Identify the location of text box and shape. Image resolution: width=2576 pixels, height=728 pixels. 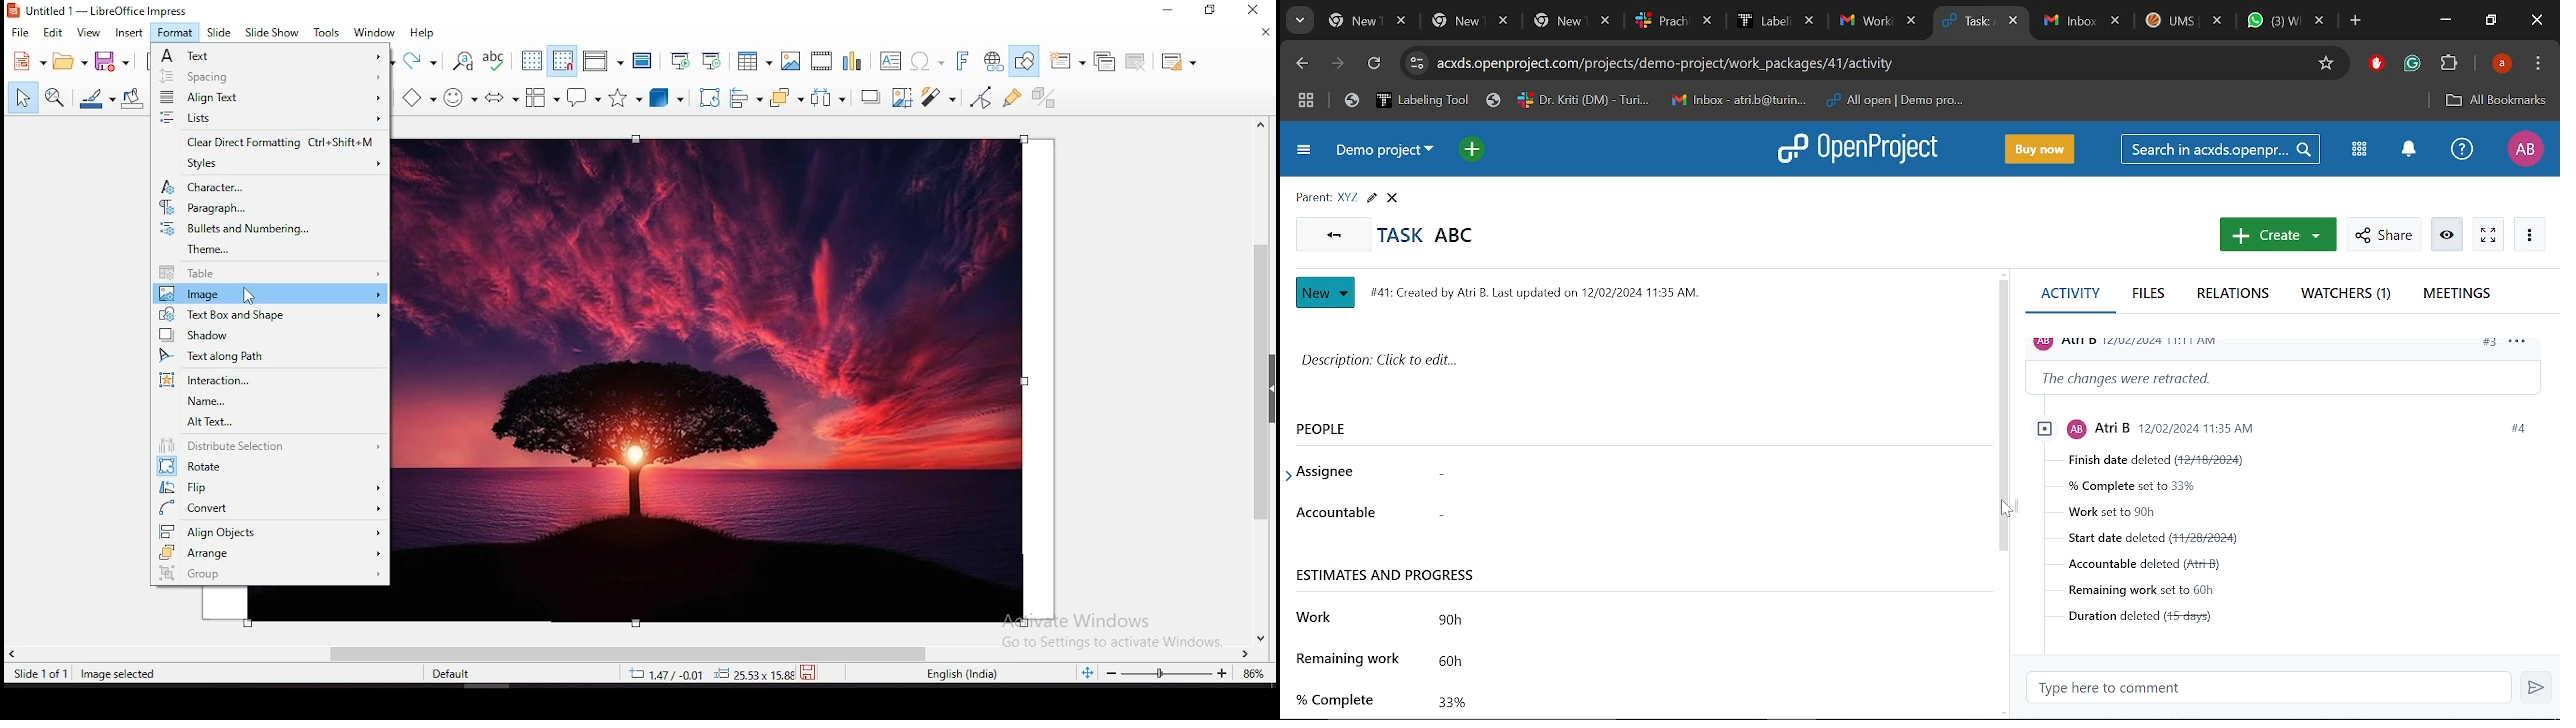
(267, 314).